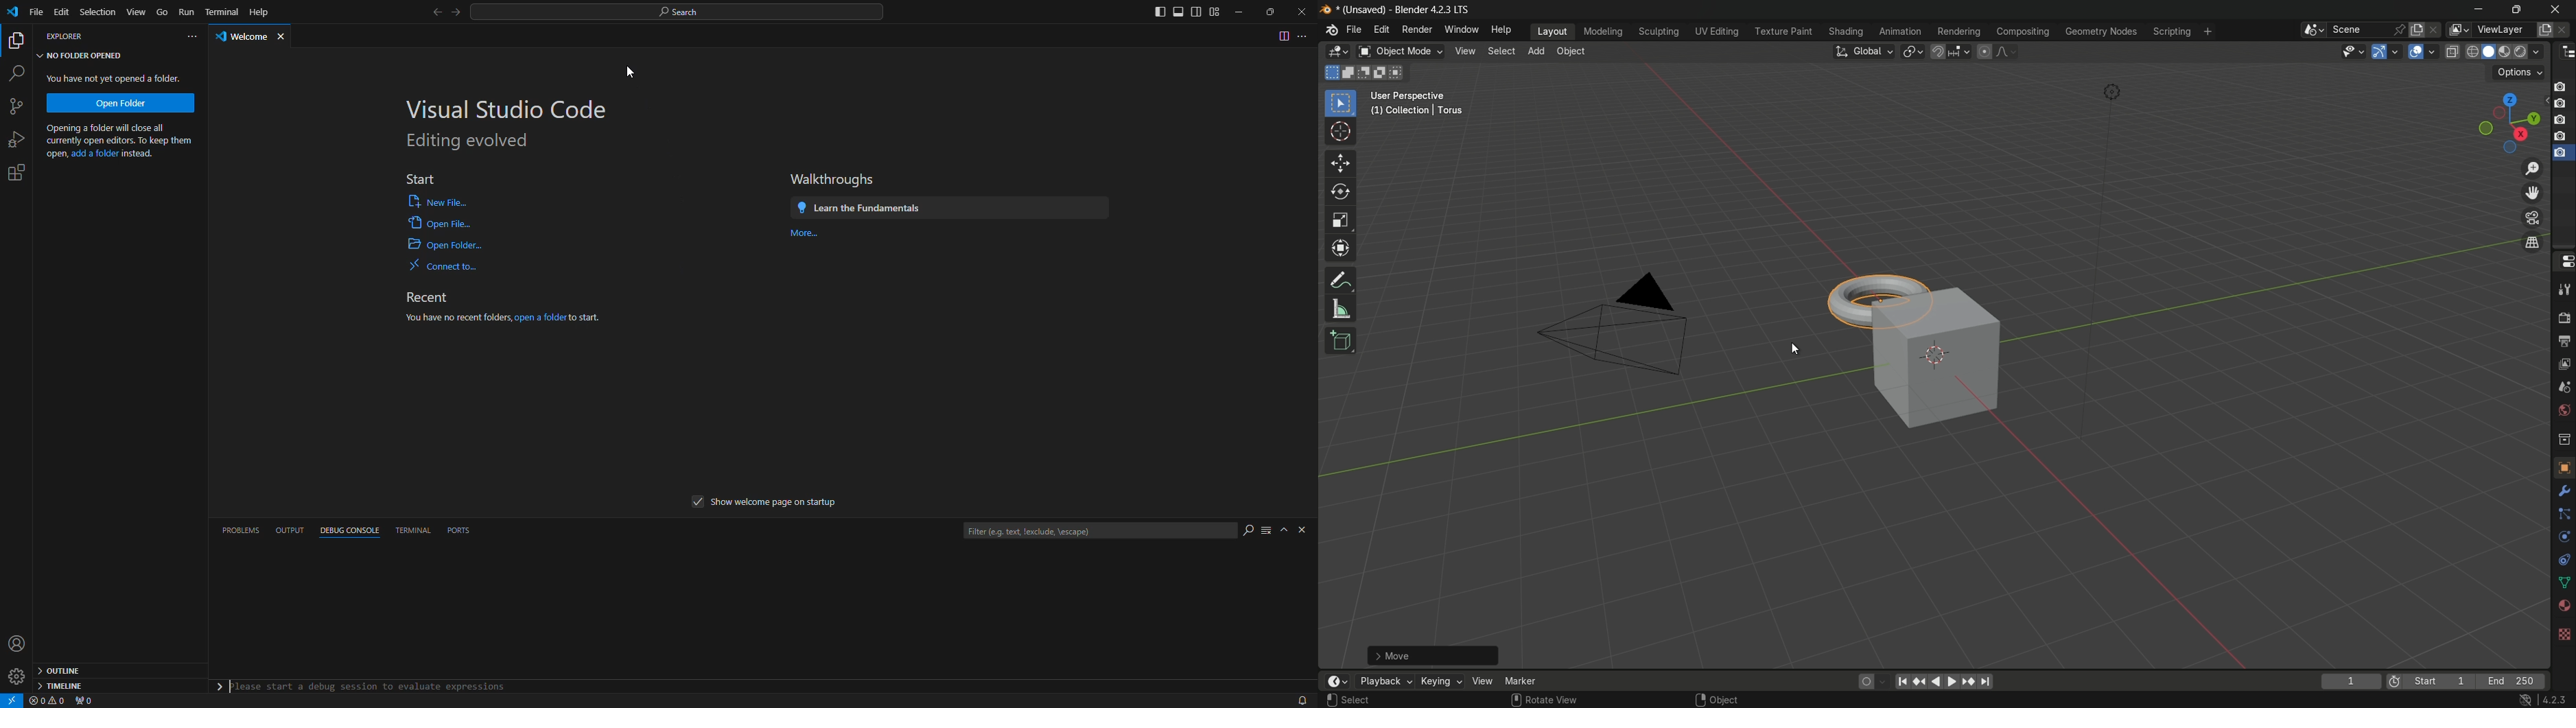 This screenshot has width=2576, height=728. Describe the element at coordinates (14, 641) in the screenshot. I see `profile` at that location.